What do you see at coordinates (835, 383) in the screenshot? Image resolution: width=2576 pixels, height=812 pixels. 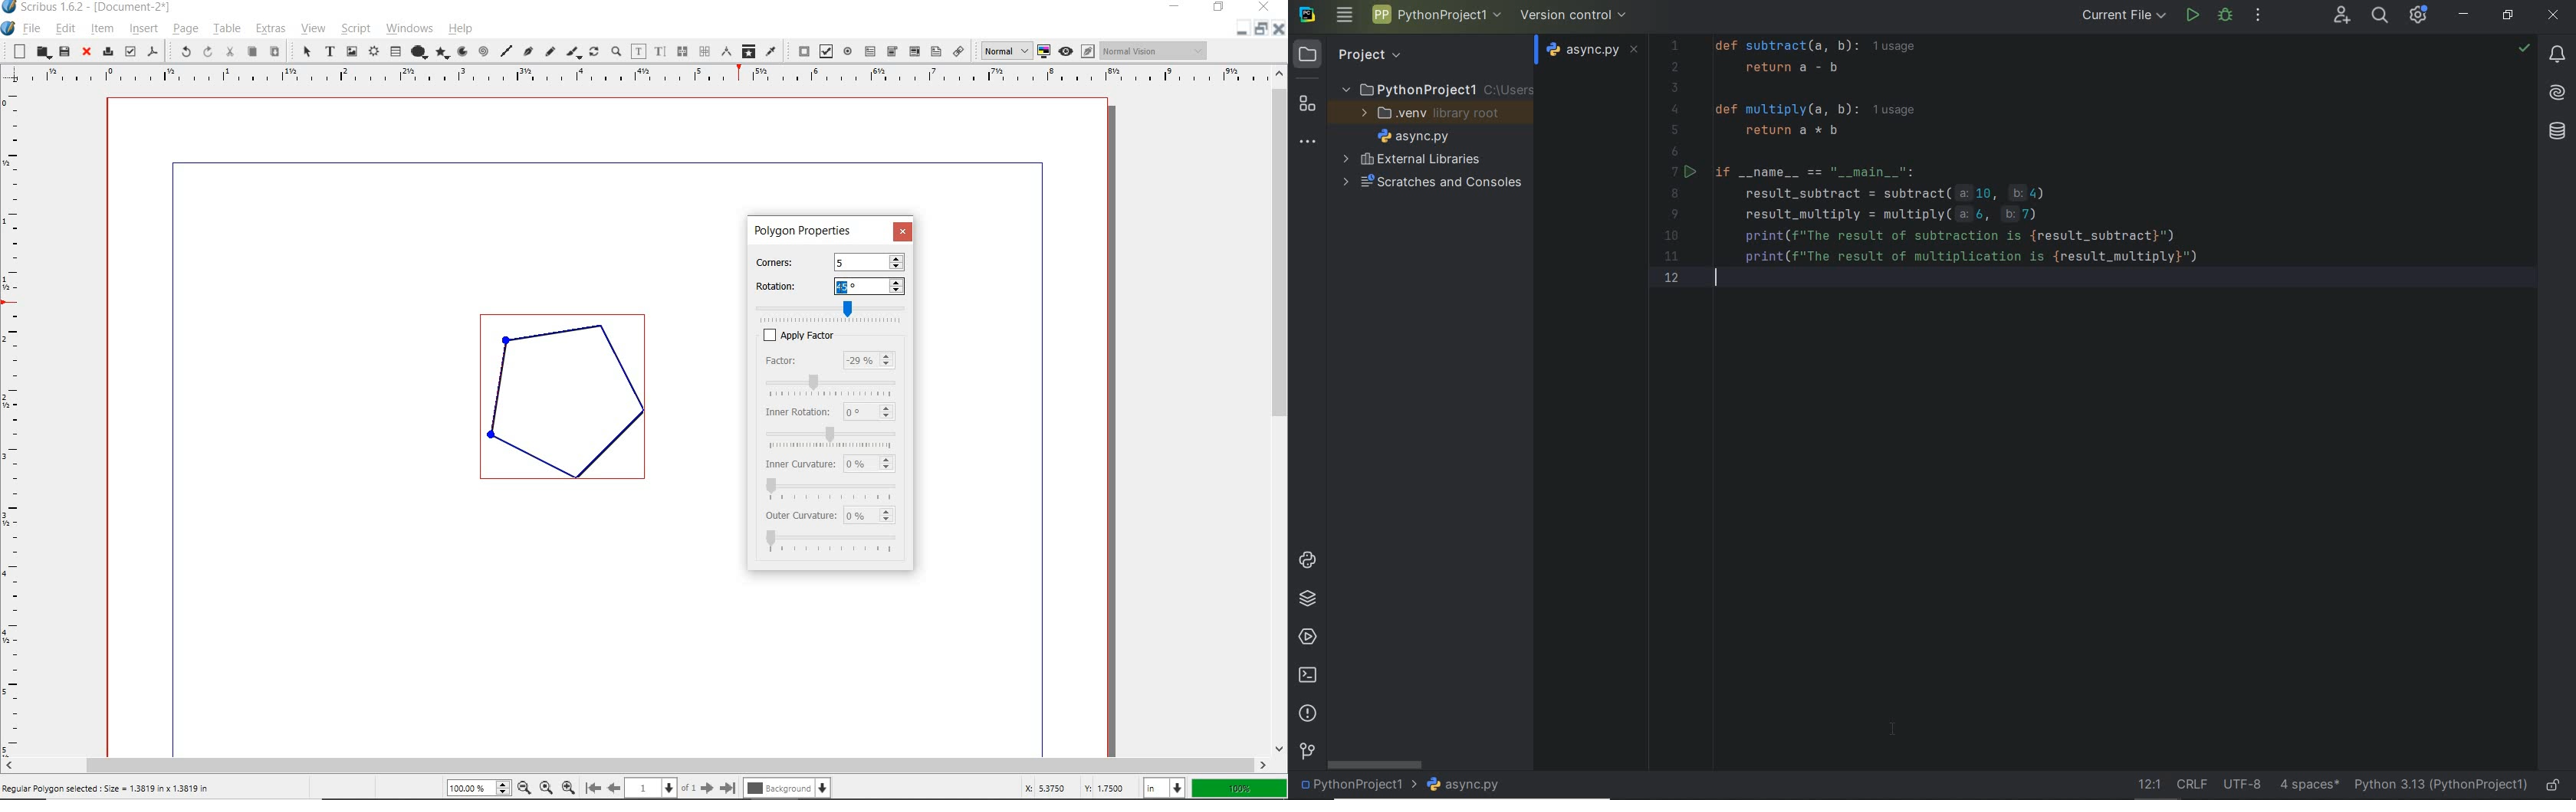 I see `factor slider` at bounding box center [835, 383].